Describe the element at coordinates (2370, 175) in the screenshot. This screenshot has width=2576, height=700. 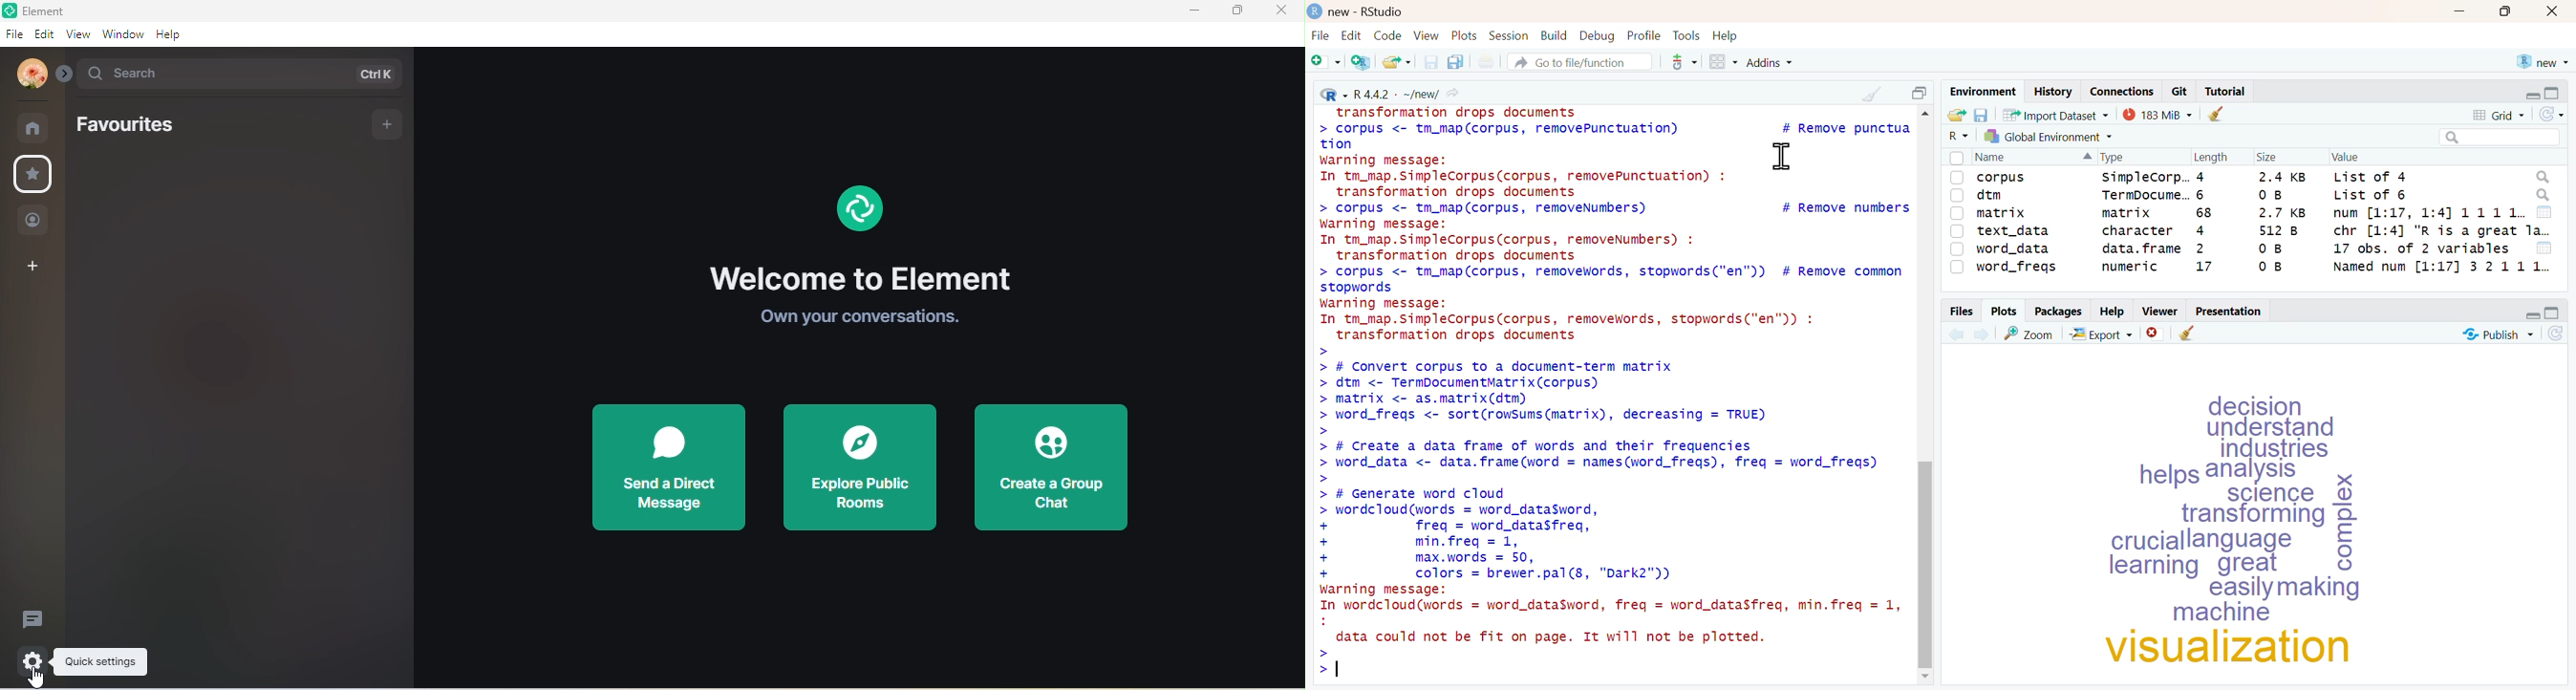
I see `List of 4` at that location.